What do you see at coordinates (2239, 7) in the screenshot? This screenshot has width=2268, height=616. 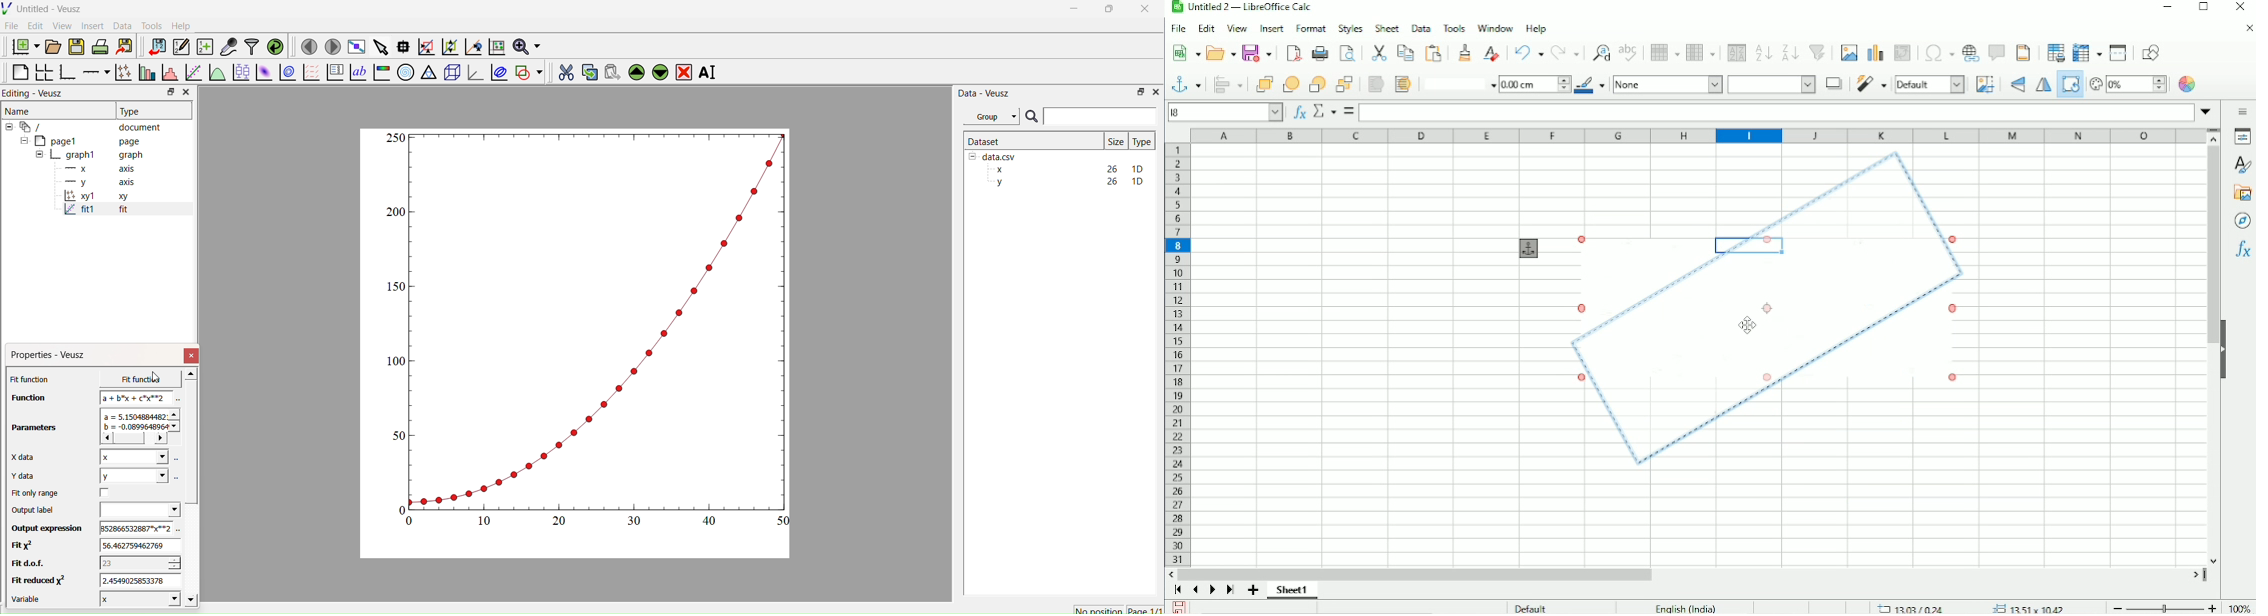 I see `Close` at bounding box center [2239, 7].